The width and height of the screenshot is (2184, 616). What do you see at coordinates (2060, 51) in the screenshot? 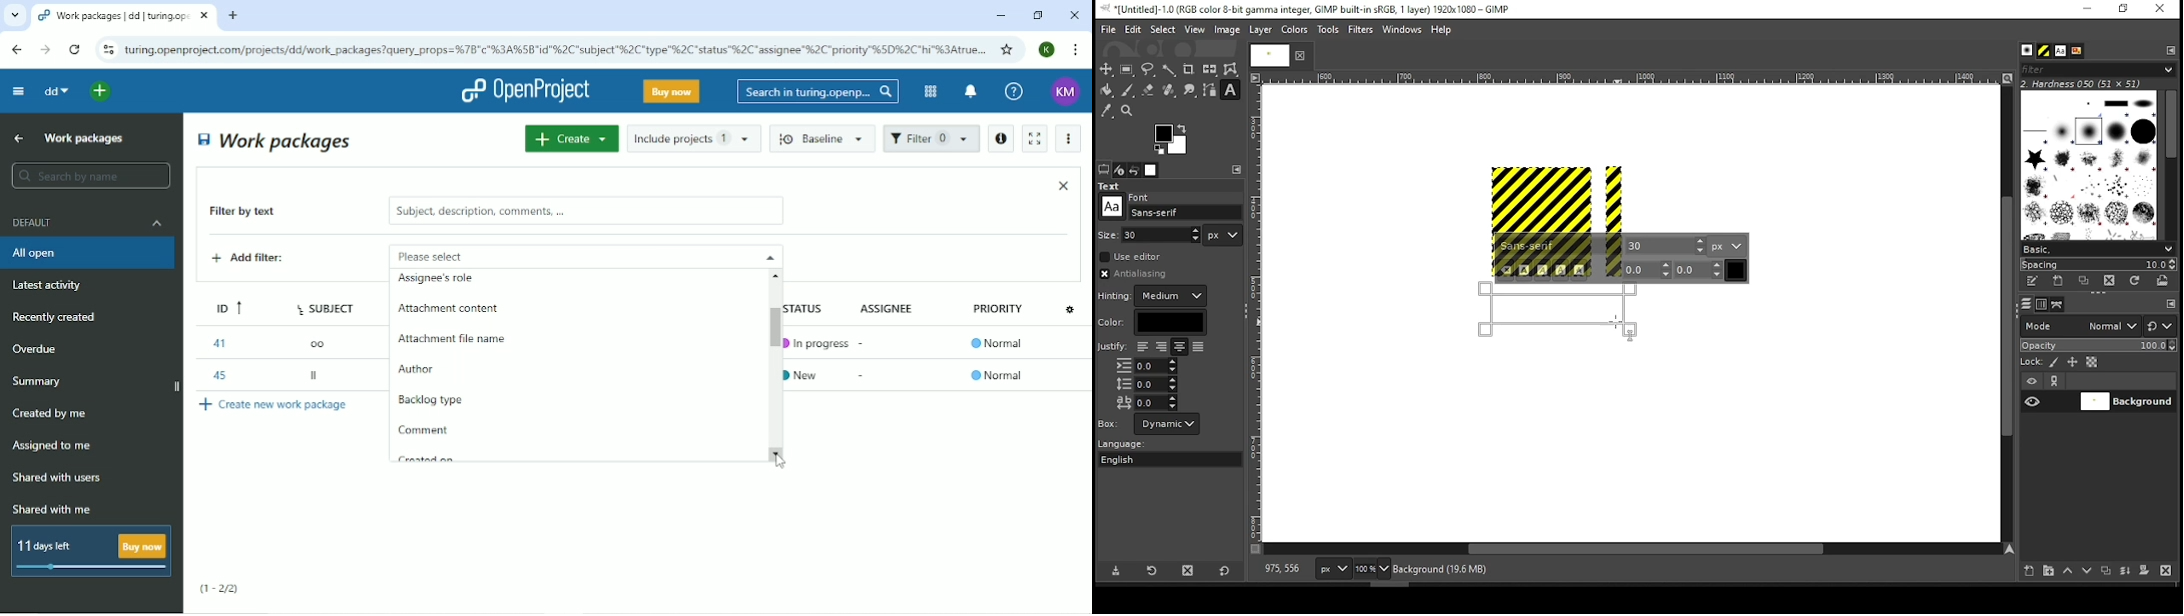
I see `font` at bounding box center [2060, 51].